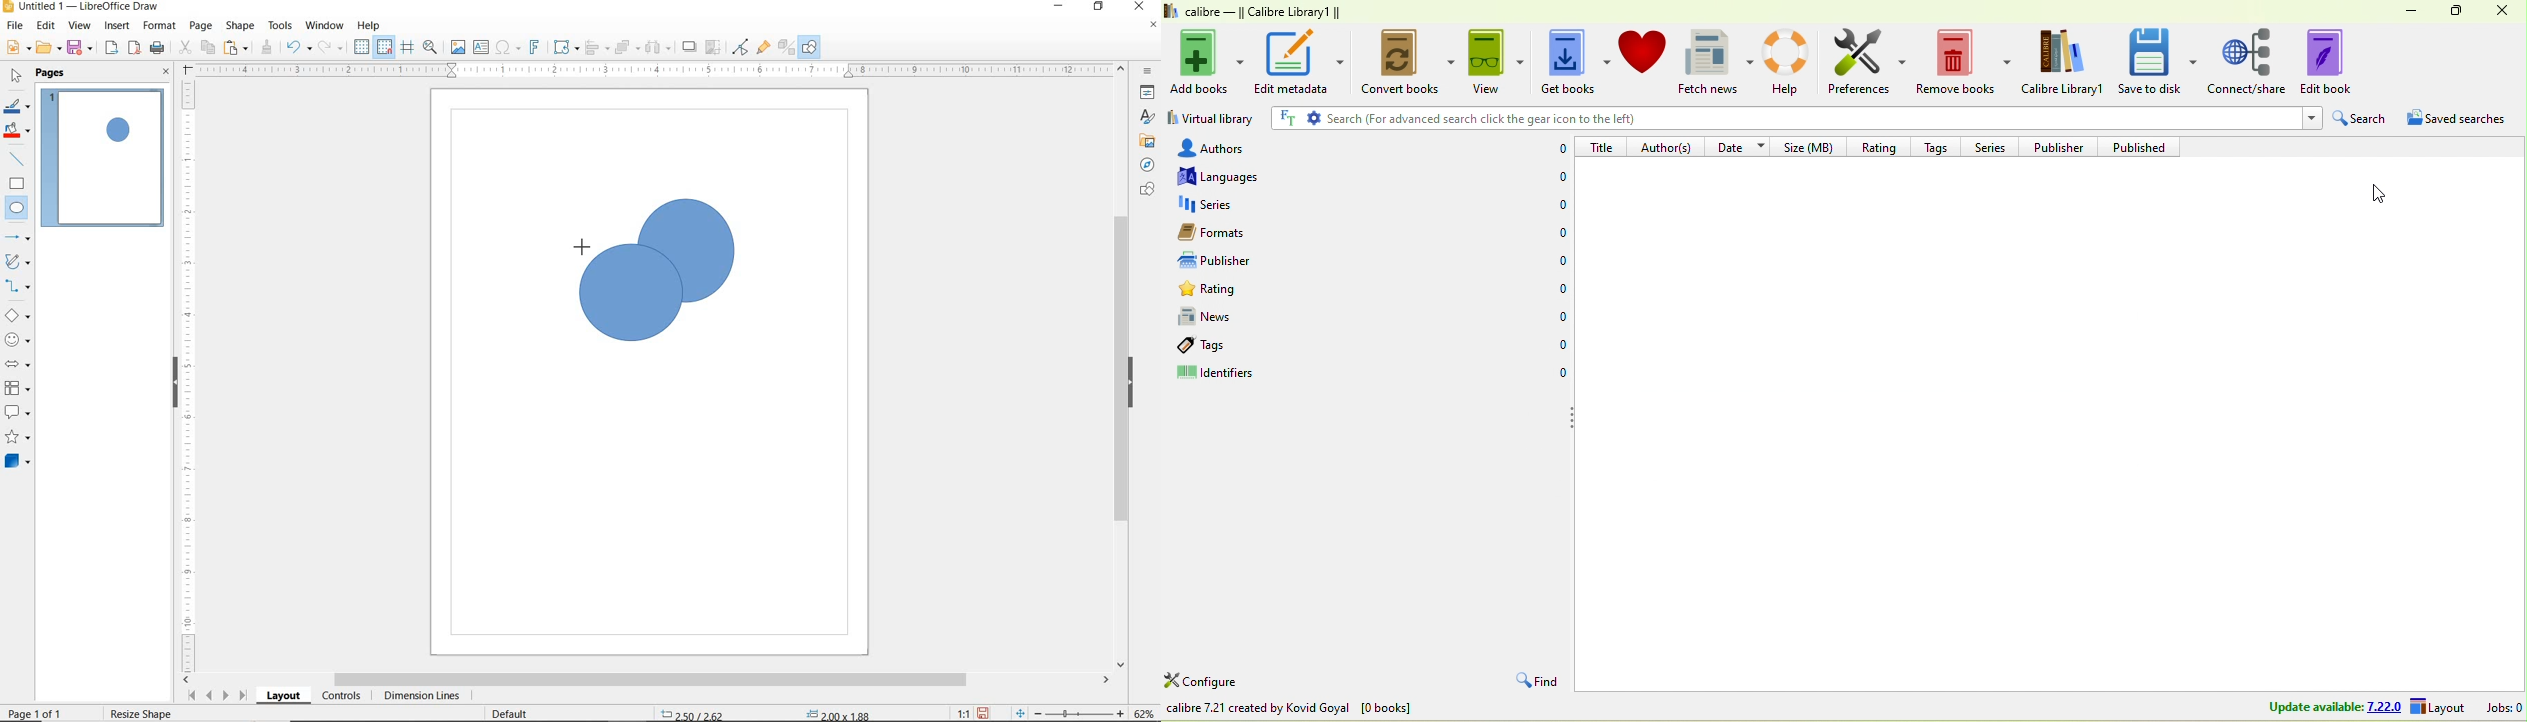 The image size is (2548, 728). What do you see at coordinates (241, 28) in the screenshot?
I see `SHAPE` at bounding box center [241, 28].